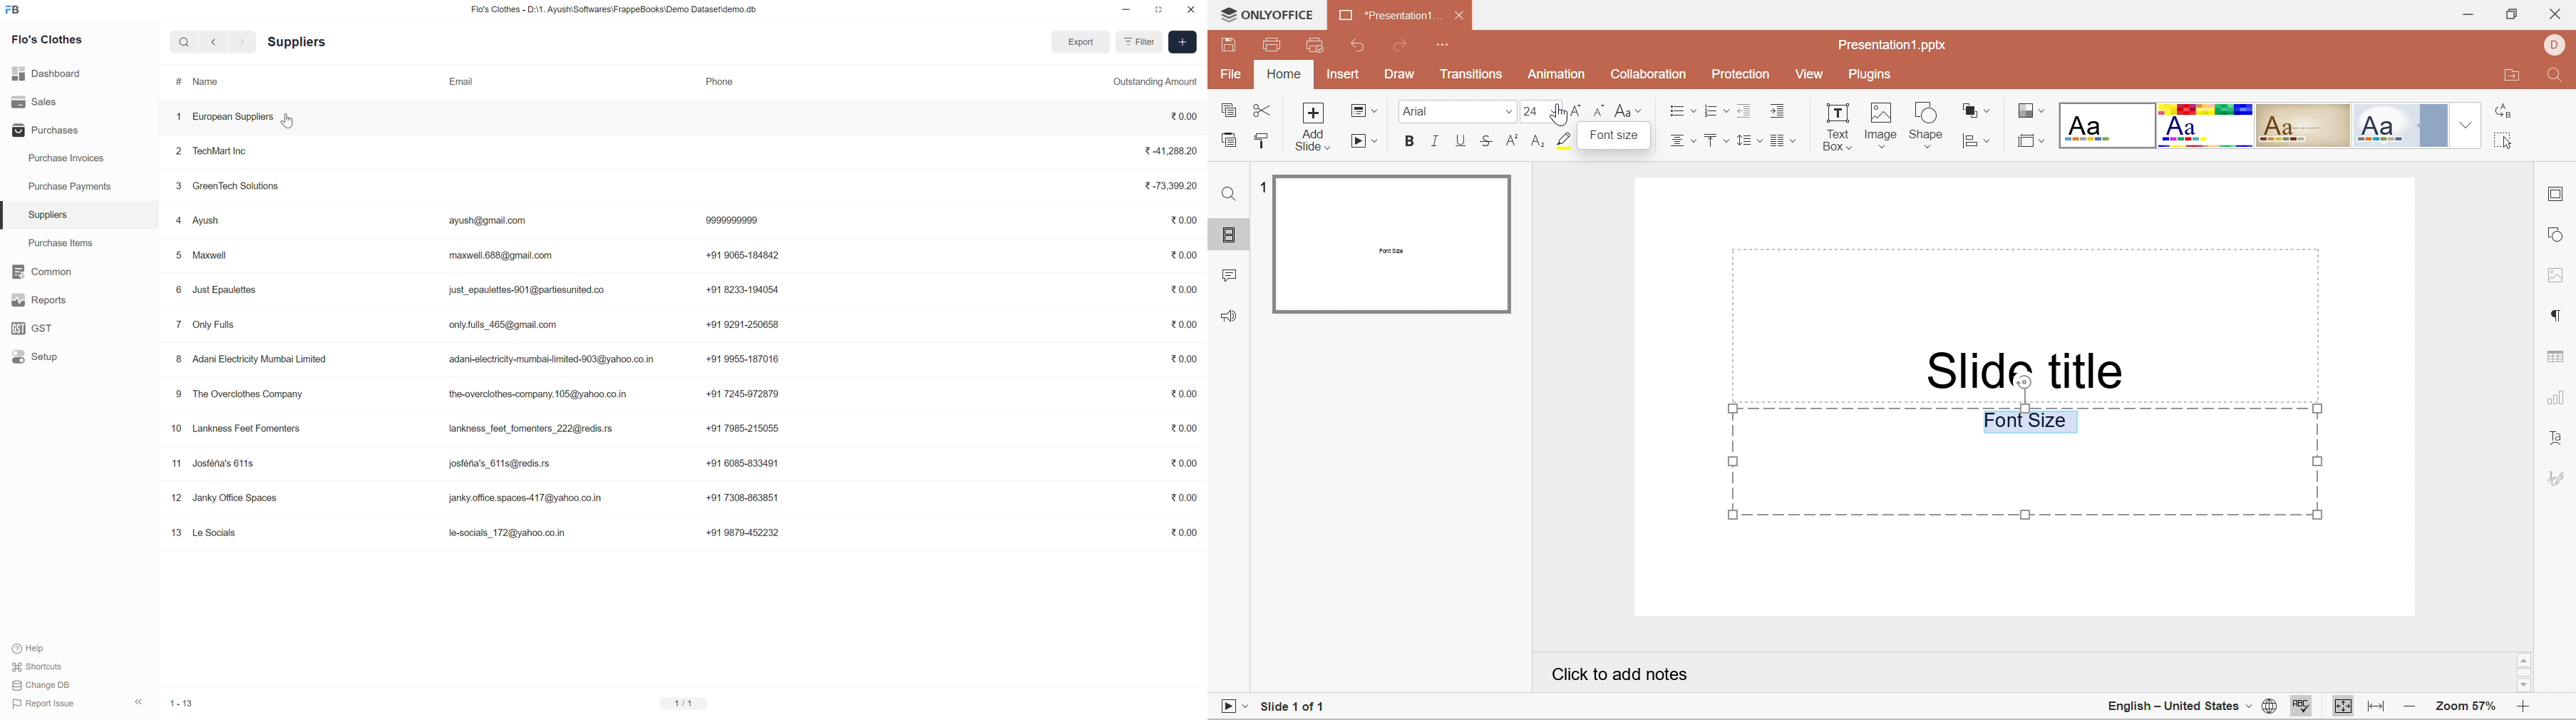  Describe the element at coordinates (741, 464) in the screenshot. I see `+91 6085-833491` at that location.